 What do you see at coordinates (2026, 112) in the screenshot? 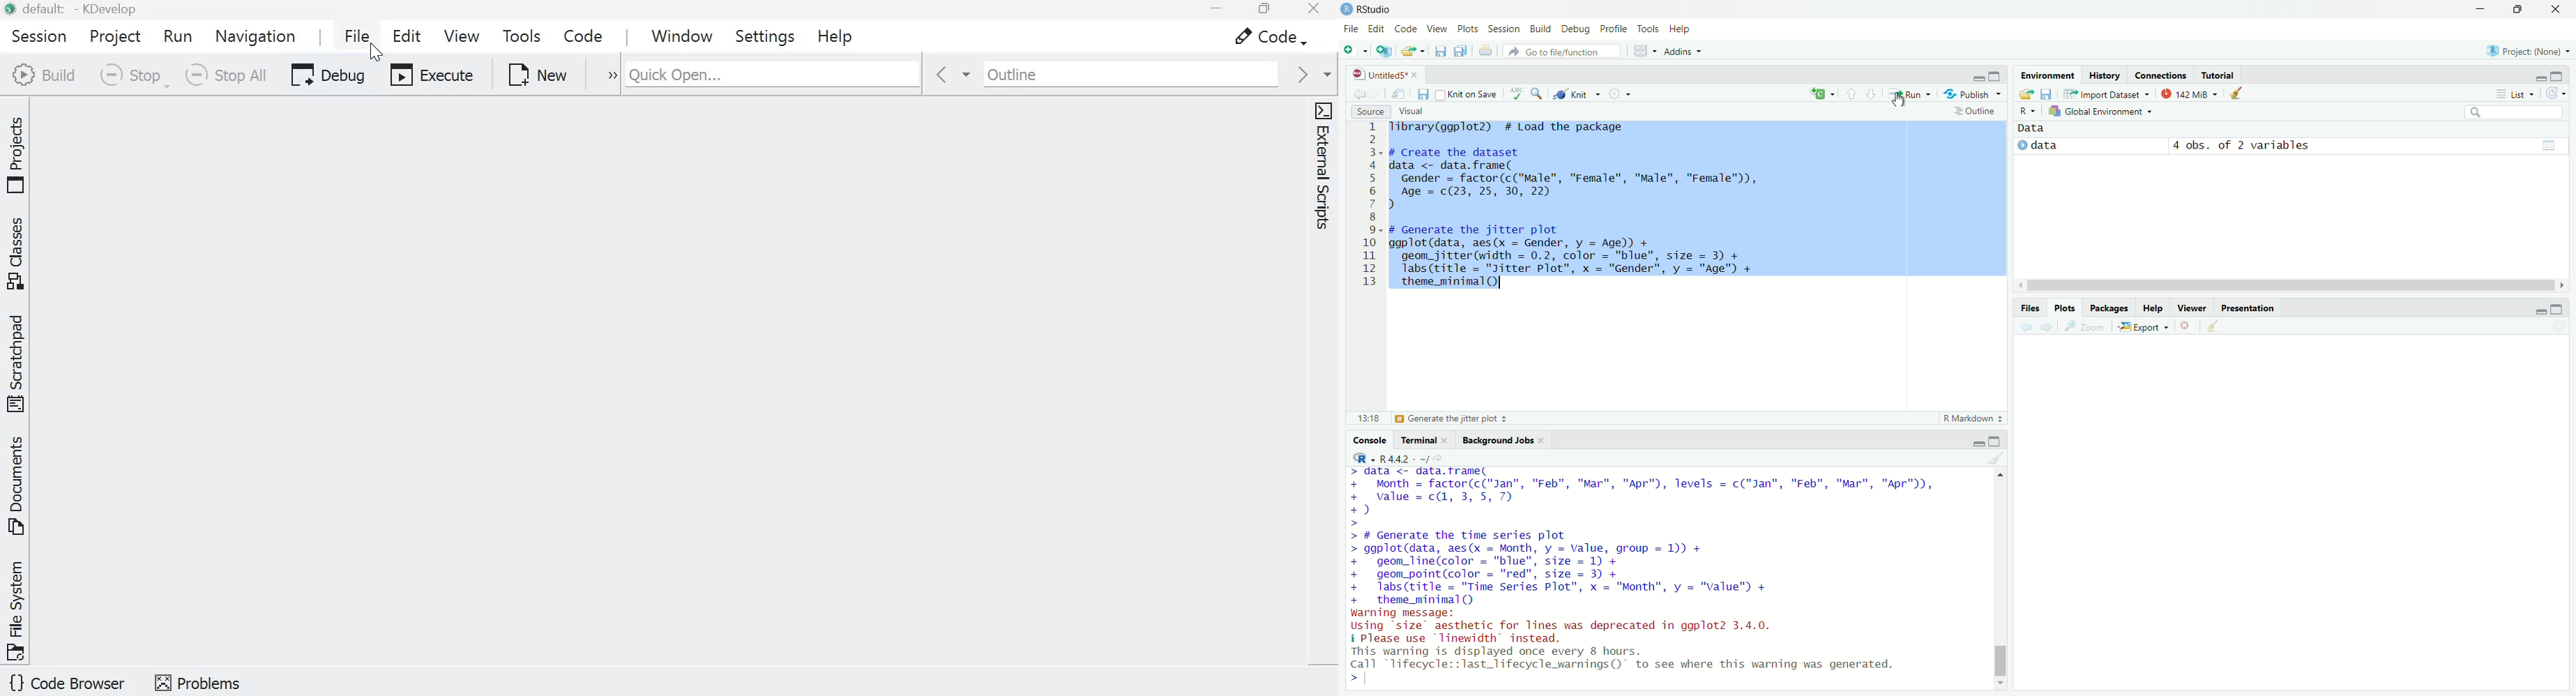
I see `select language` at bounding box center [2026, 112].